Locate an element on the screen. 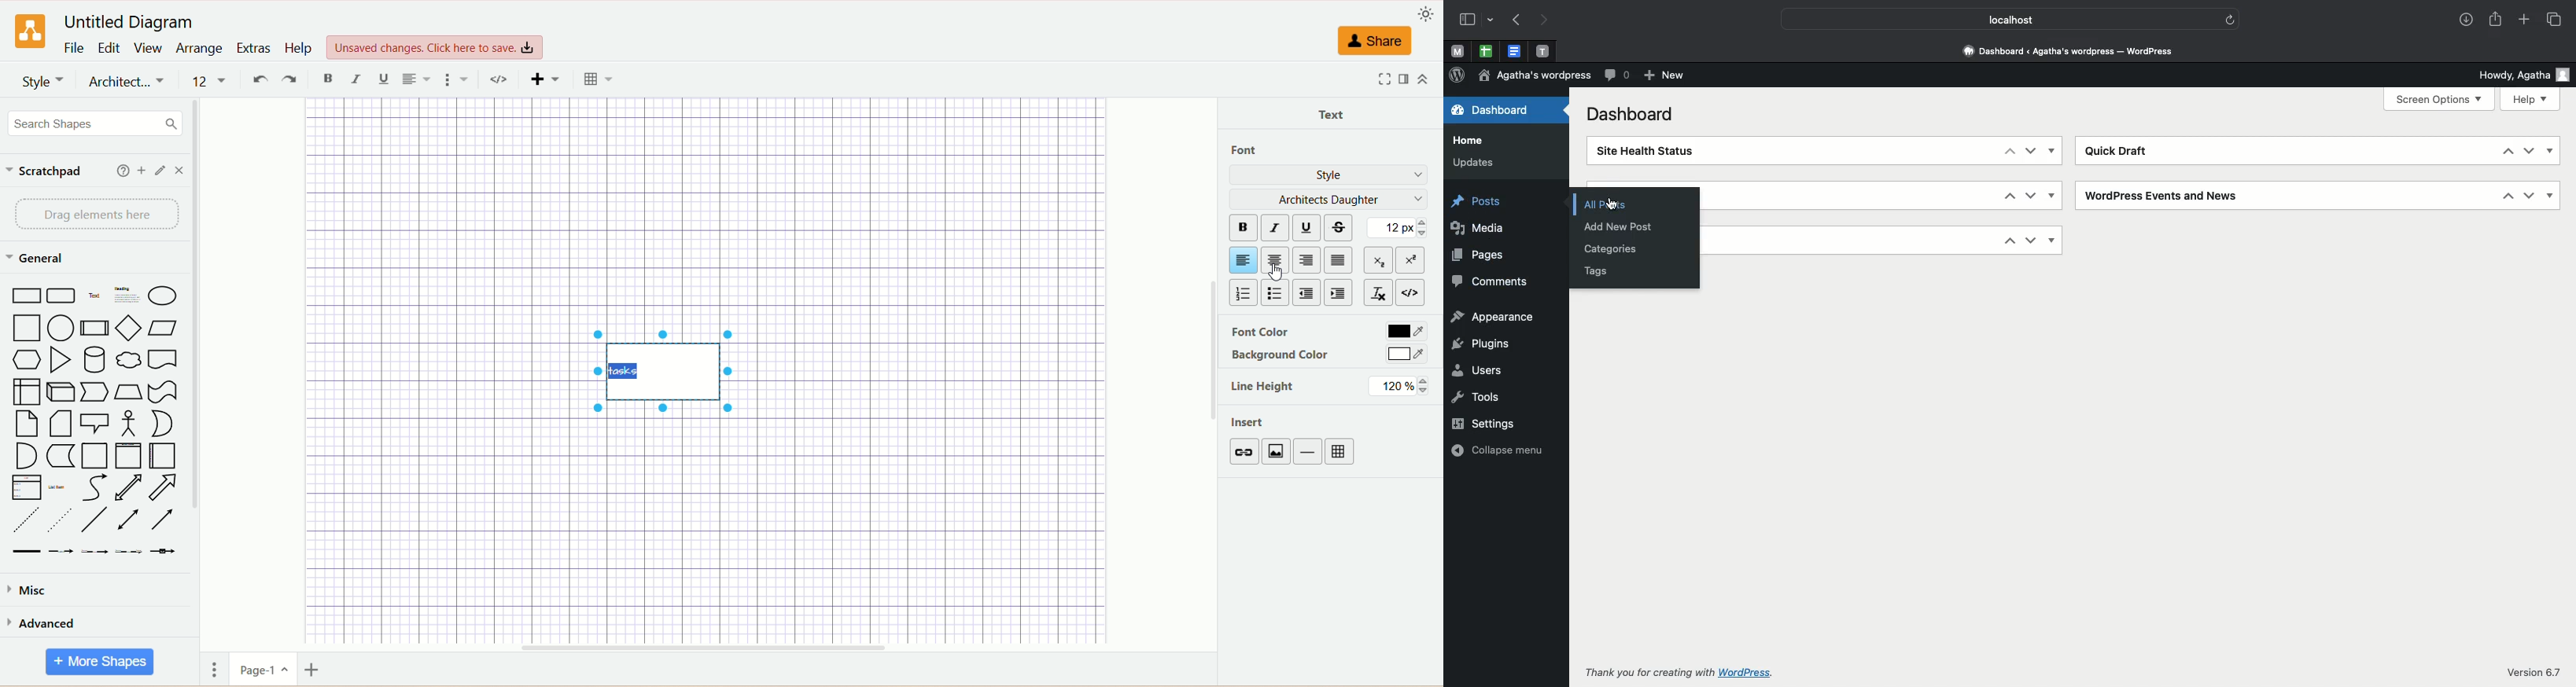  Horizontal Page is located at coordinates (162, 455).